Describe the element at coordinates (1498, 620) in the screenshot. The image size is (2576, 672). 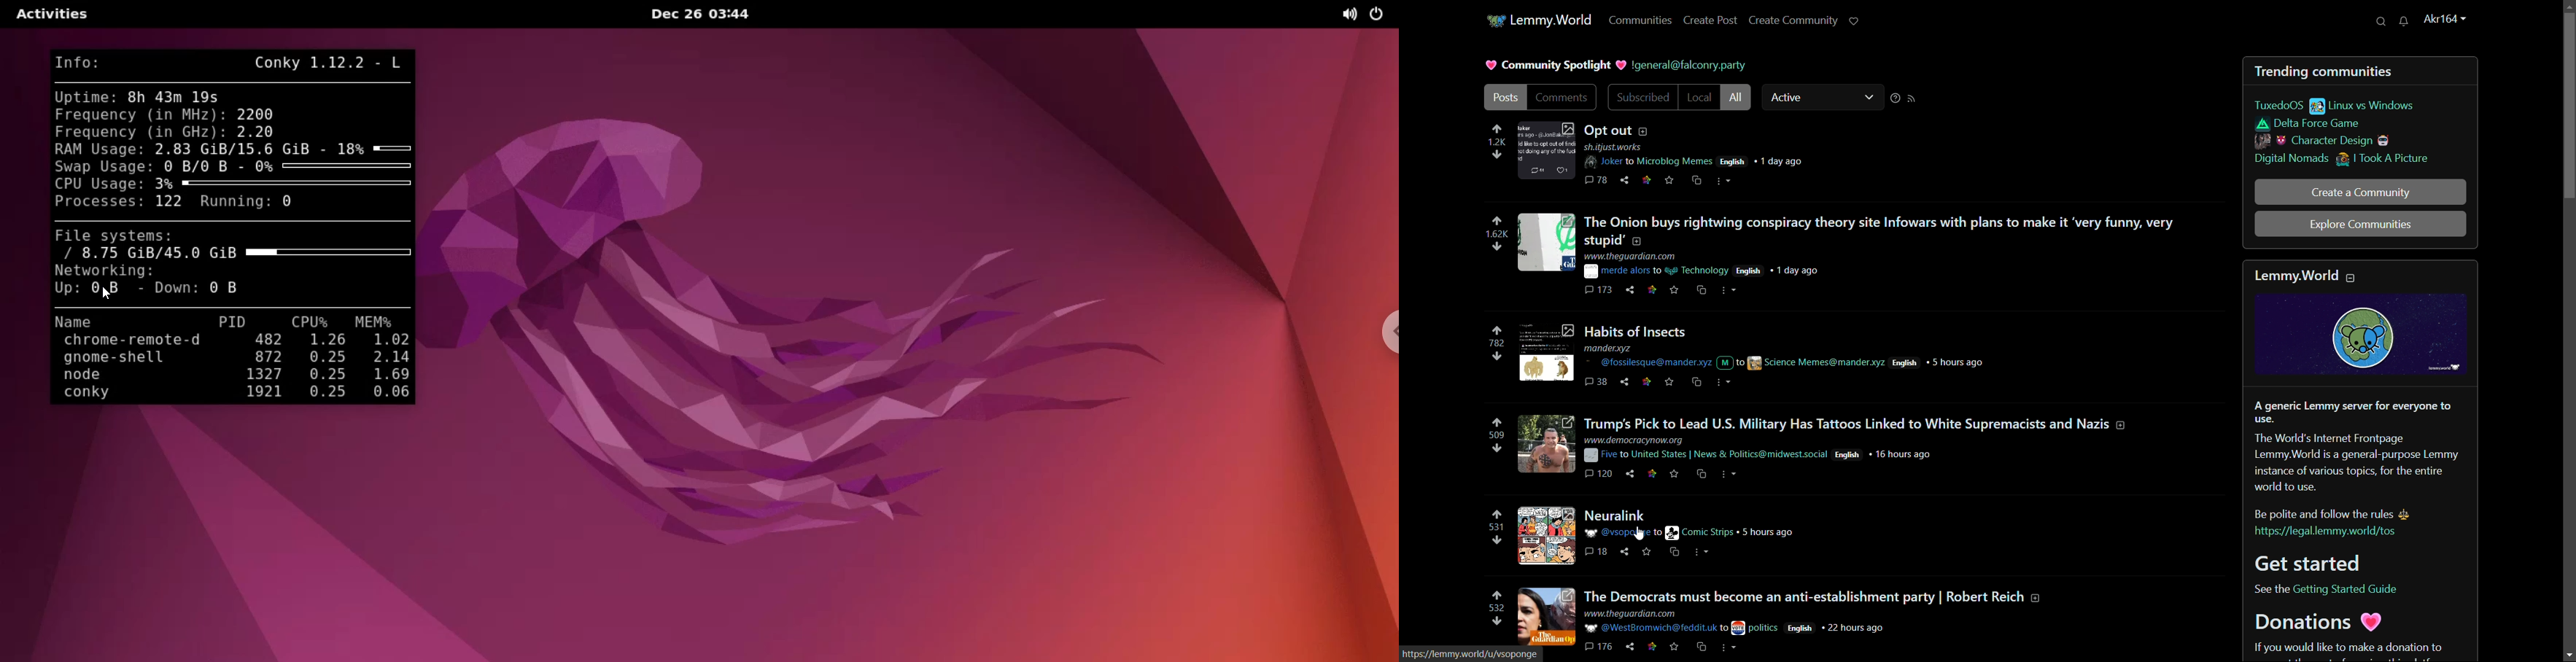
I see `downvote` at that location.